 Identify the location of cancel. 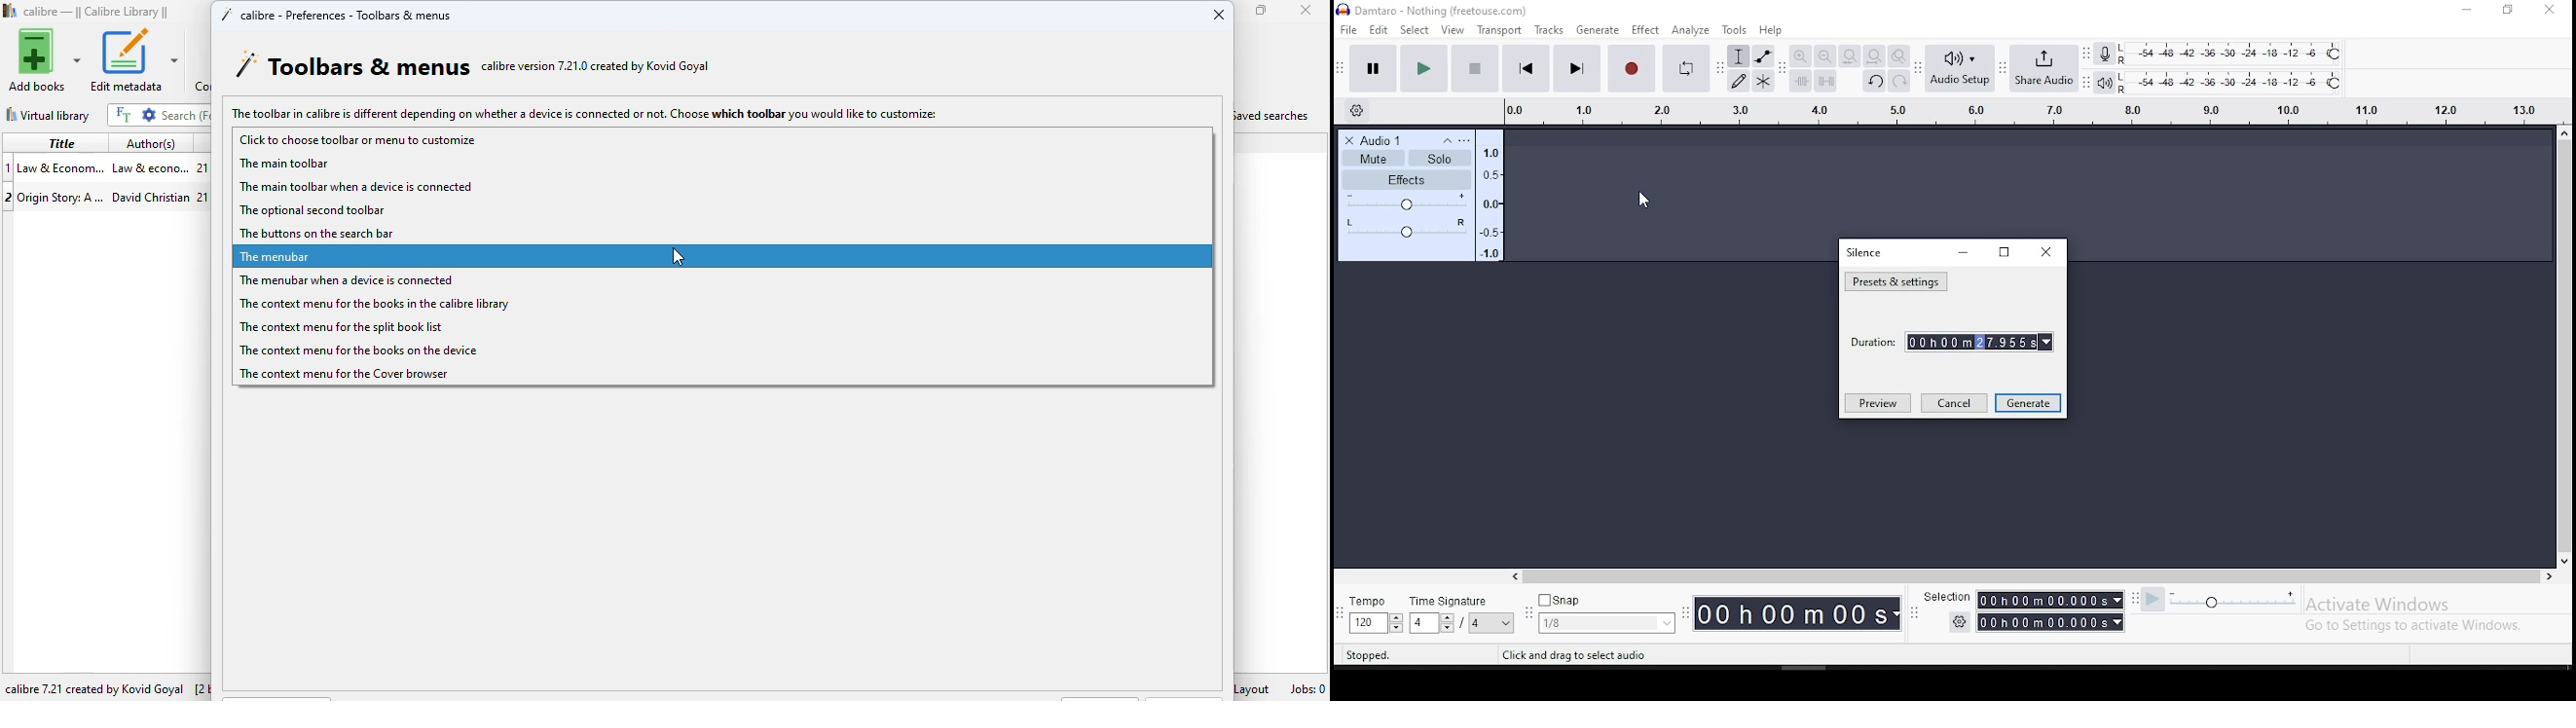
(1954, 404).